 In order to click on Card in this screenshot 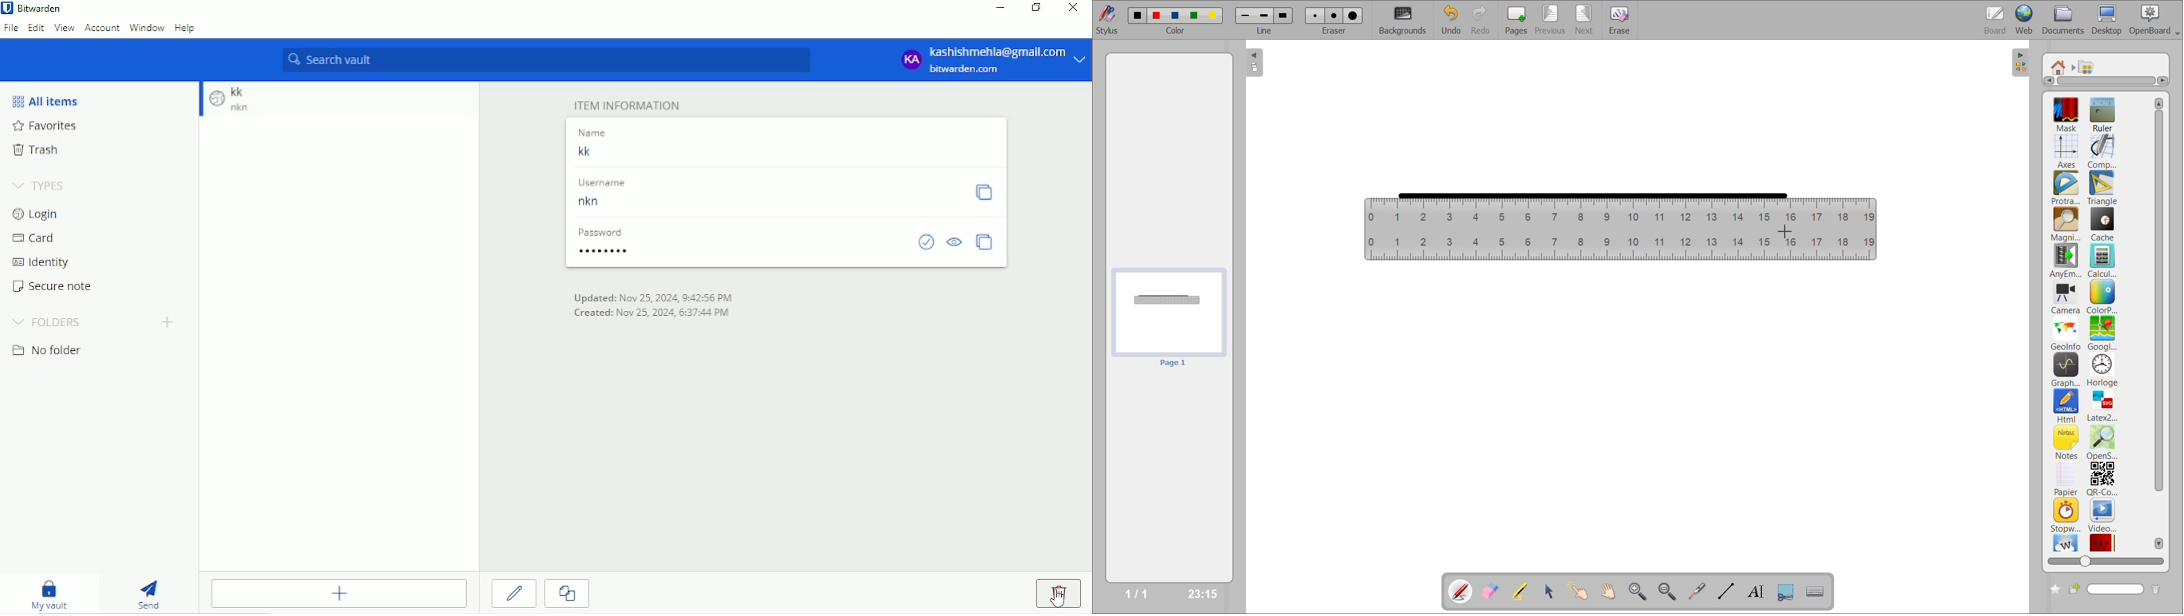, I will do `click(35, 238)`.